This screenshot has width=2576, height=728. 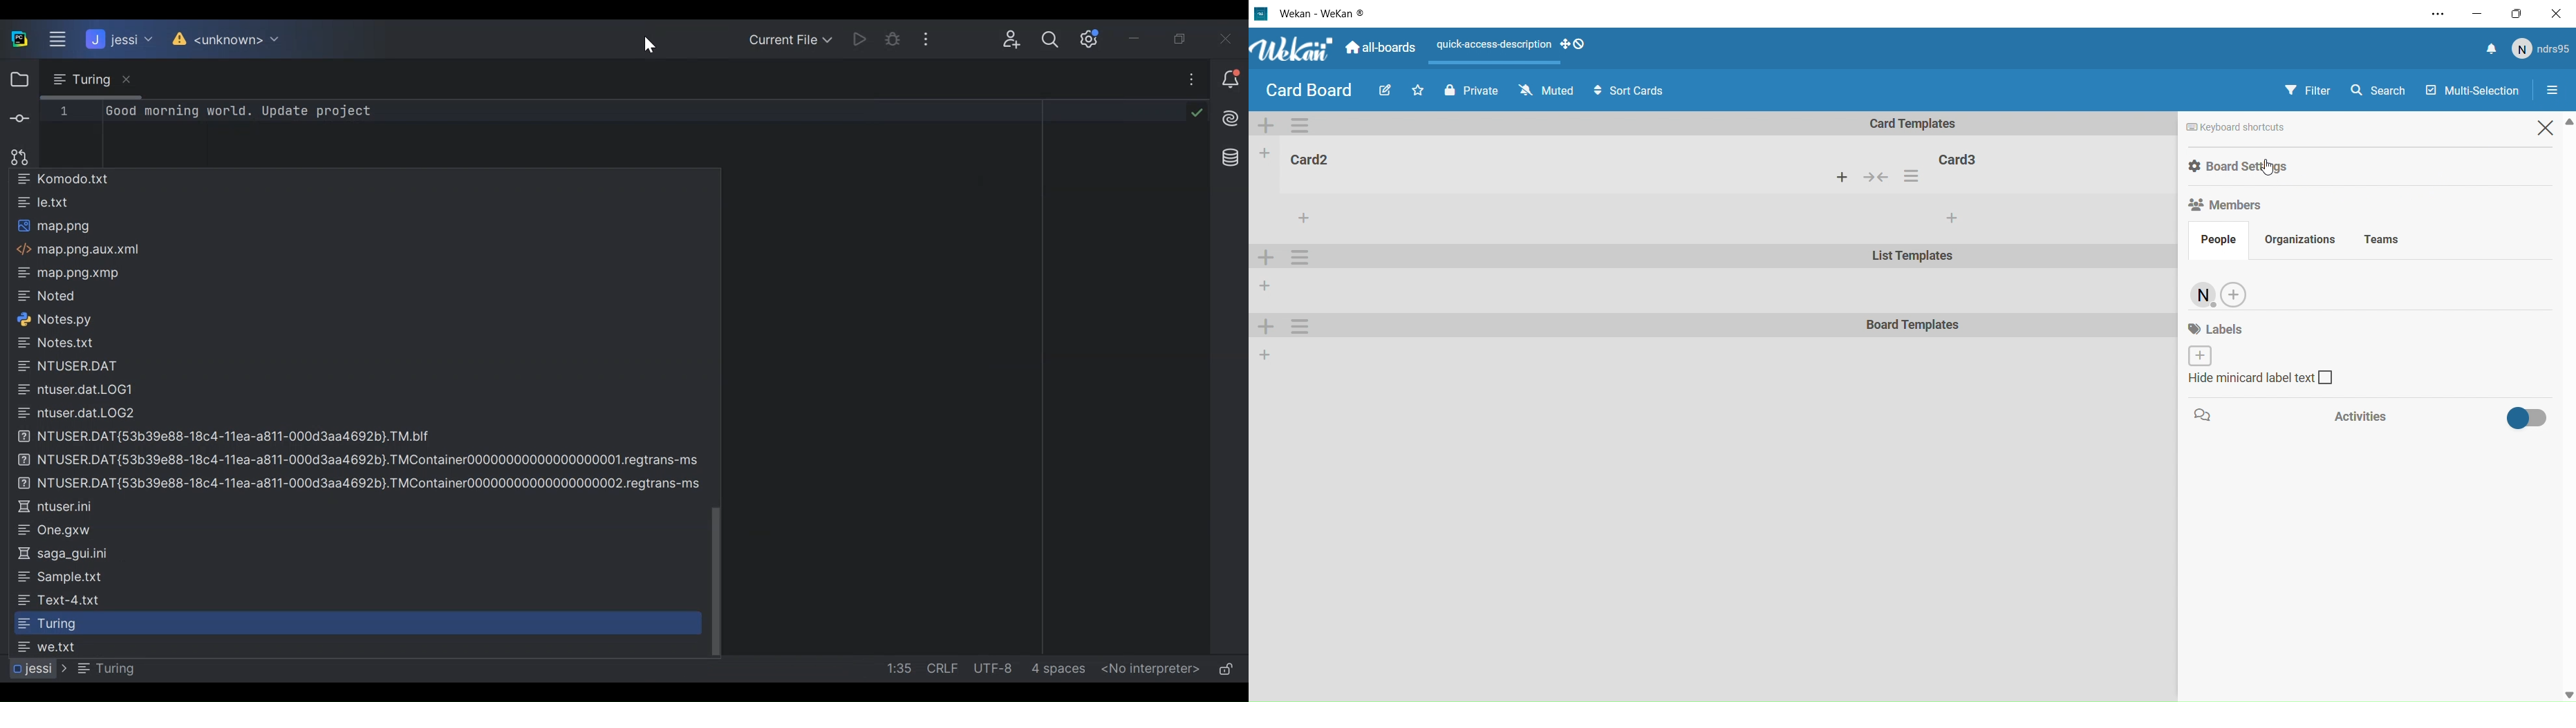 What do you see at coordinates (17, 80) in the screenshot?
I see `Project View` at bounding box center [17, 80].